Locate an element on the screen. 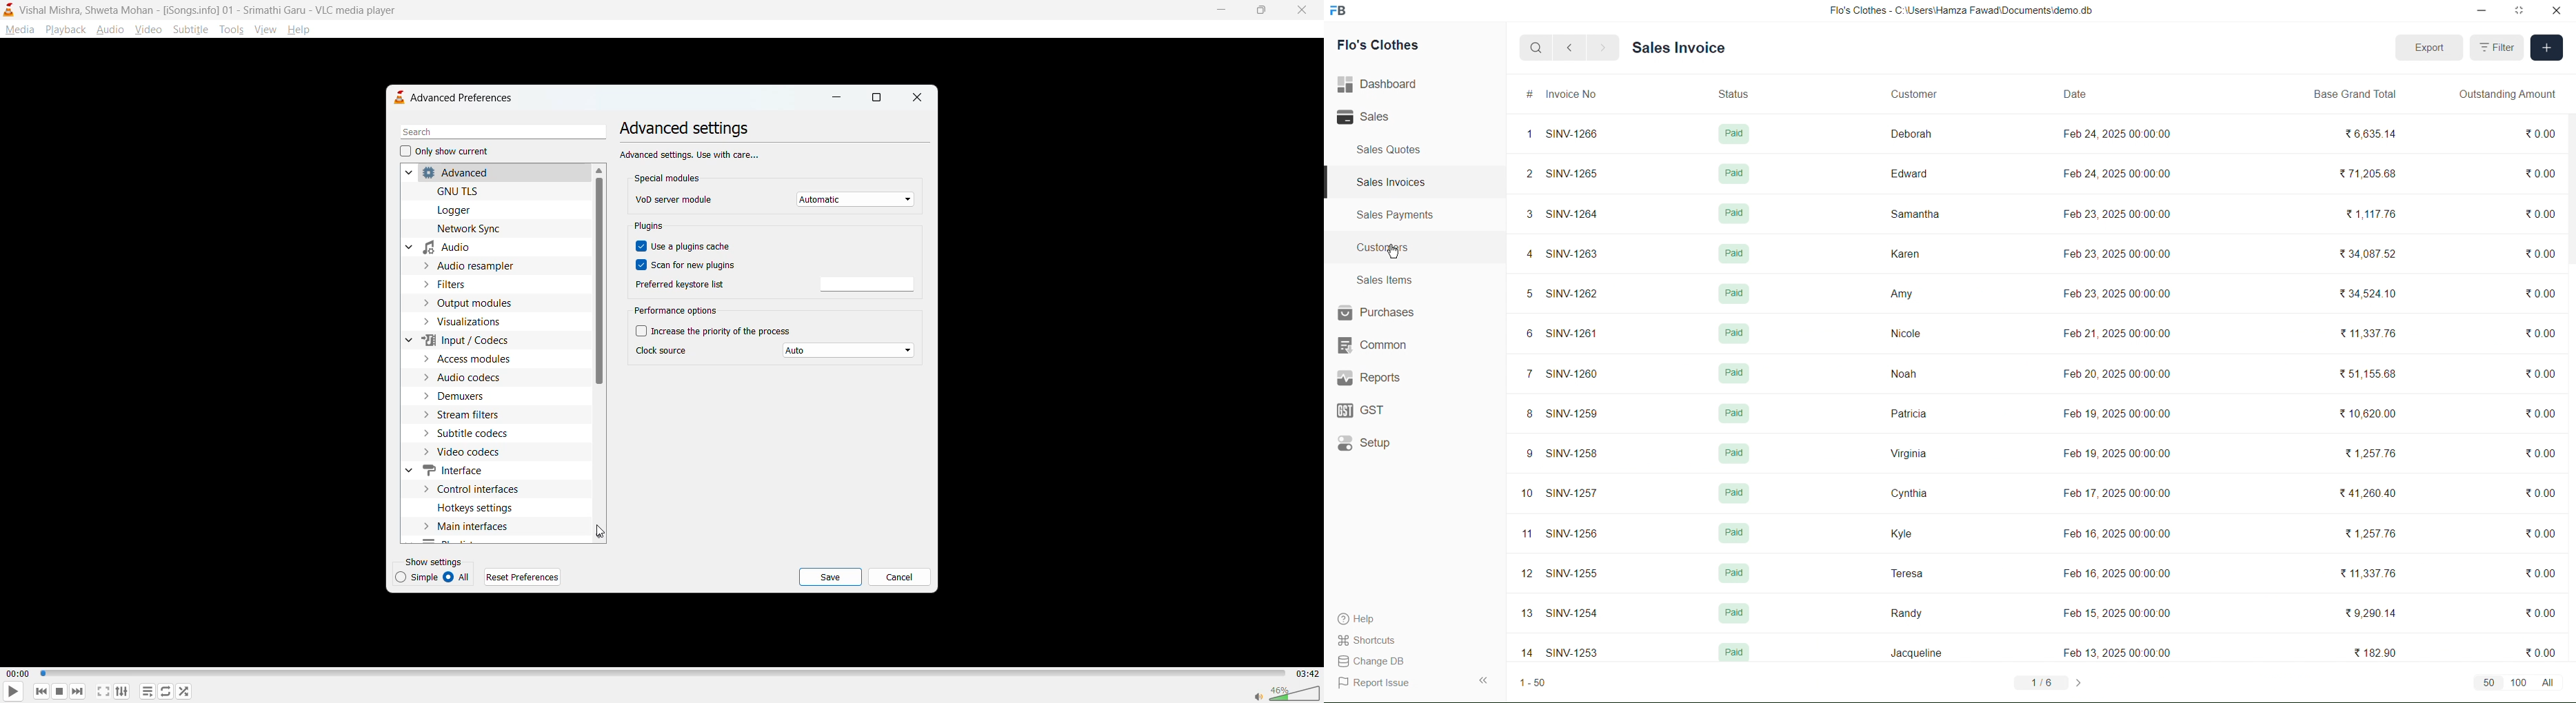 Image resolution: width=2576 pixels, height=728 pixels. Feb 24.2025 00:00:00 is located at coordinates (2122, 173).